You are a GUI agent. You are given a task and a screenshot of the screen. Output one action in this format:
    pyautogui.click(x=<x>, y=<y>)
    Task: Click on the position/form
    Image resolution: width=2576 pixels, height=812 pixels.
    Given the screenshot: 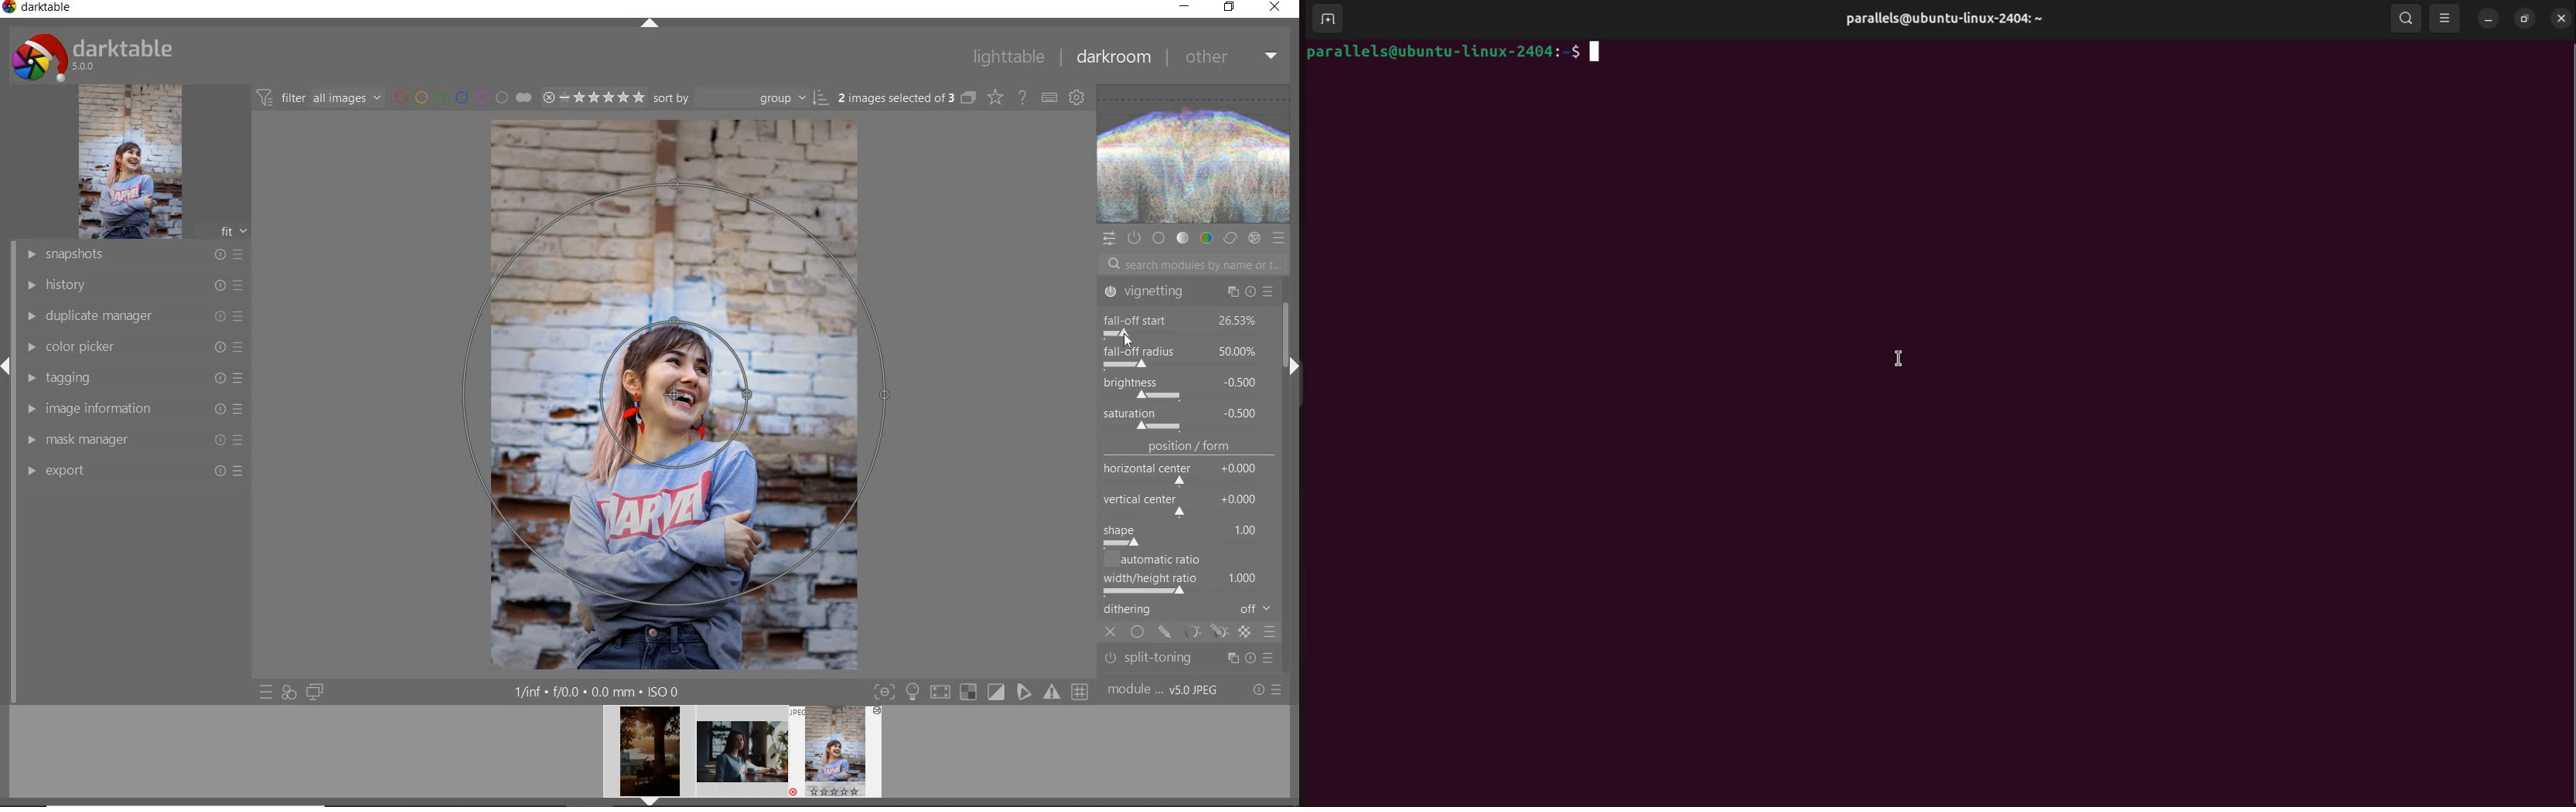 What is the action you would take?
    pyautogui.click(x=1189, y=494)
    